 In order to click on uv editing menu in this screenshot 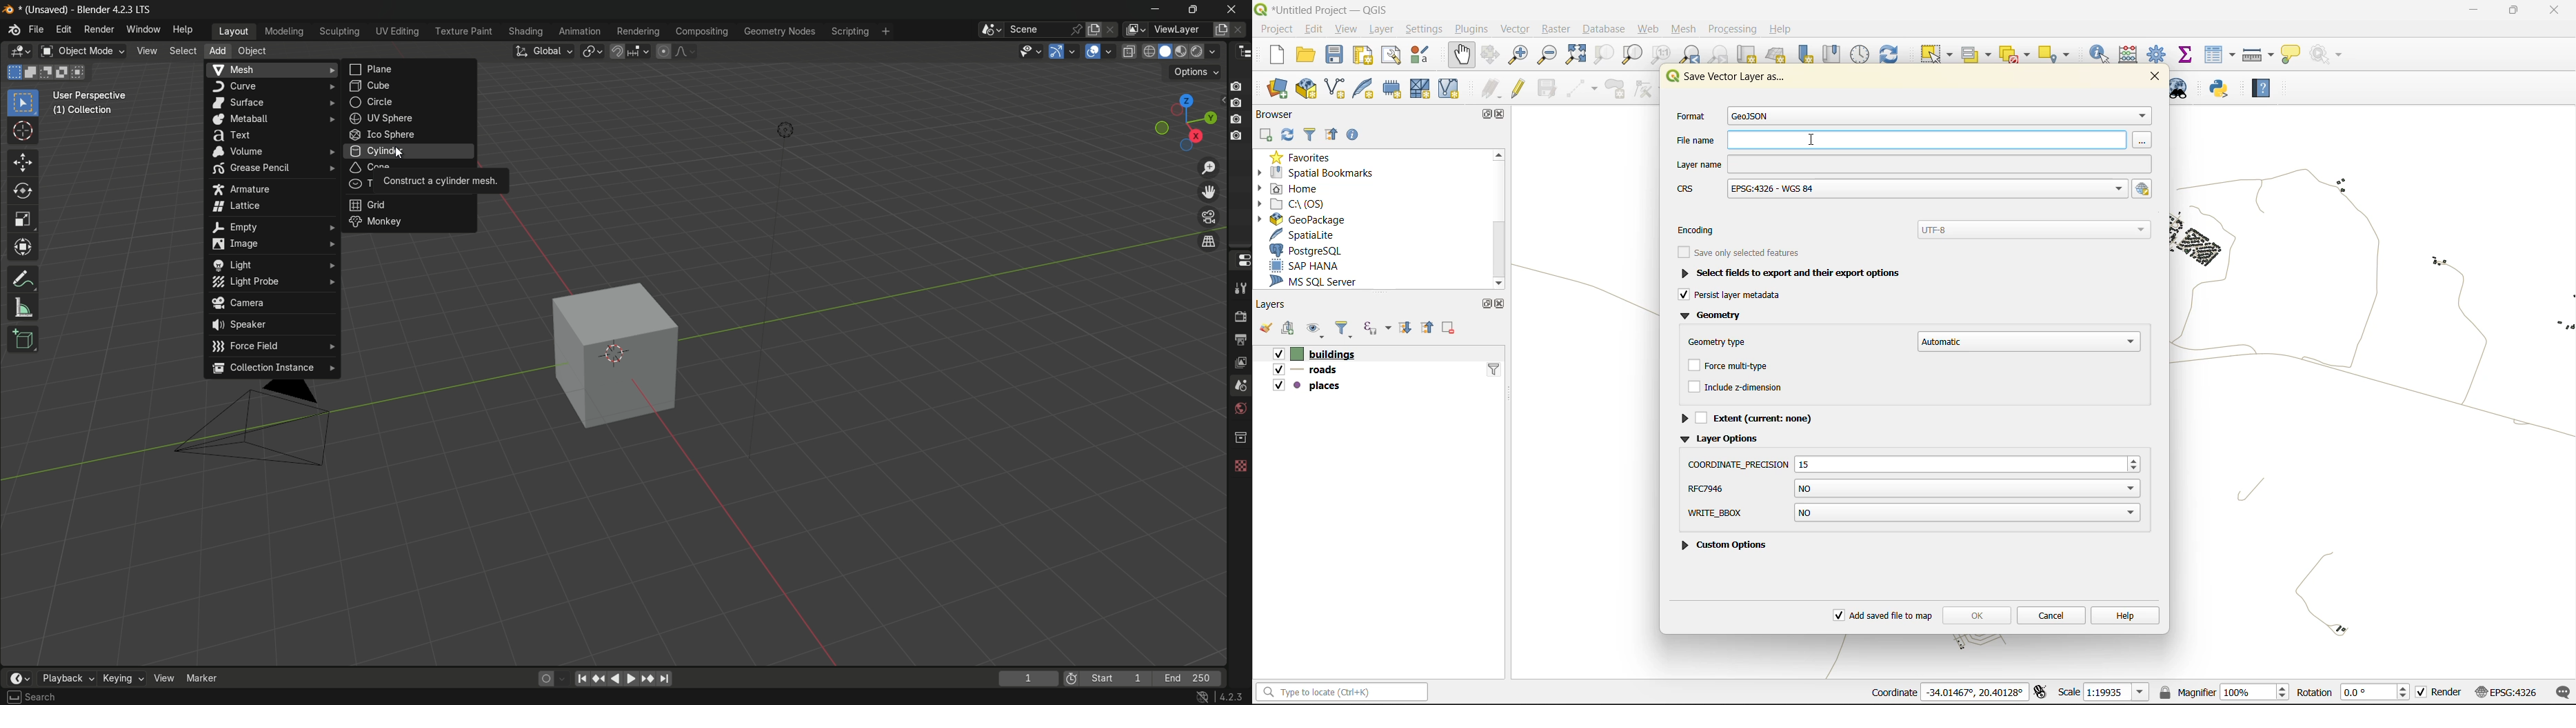, I will do `click(398, 32)`.